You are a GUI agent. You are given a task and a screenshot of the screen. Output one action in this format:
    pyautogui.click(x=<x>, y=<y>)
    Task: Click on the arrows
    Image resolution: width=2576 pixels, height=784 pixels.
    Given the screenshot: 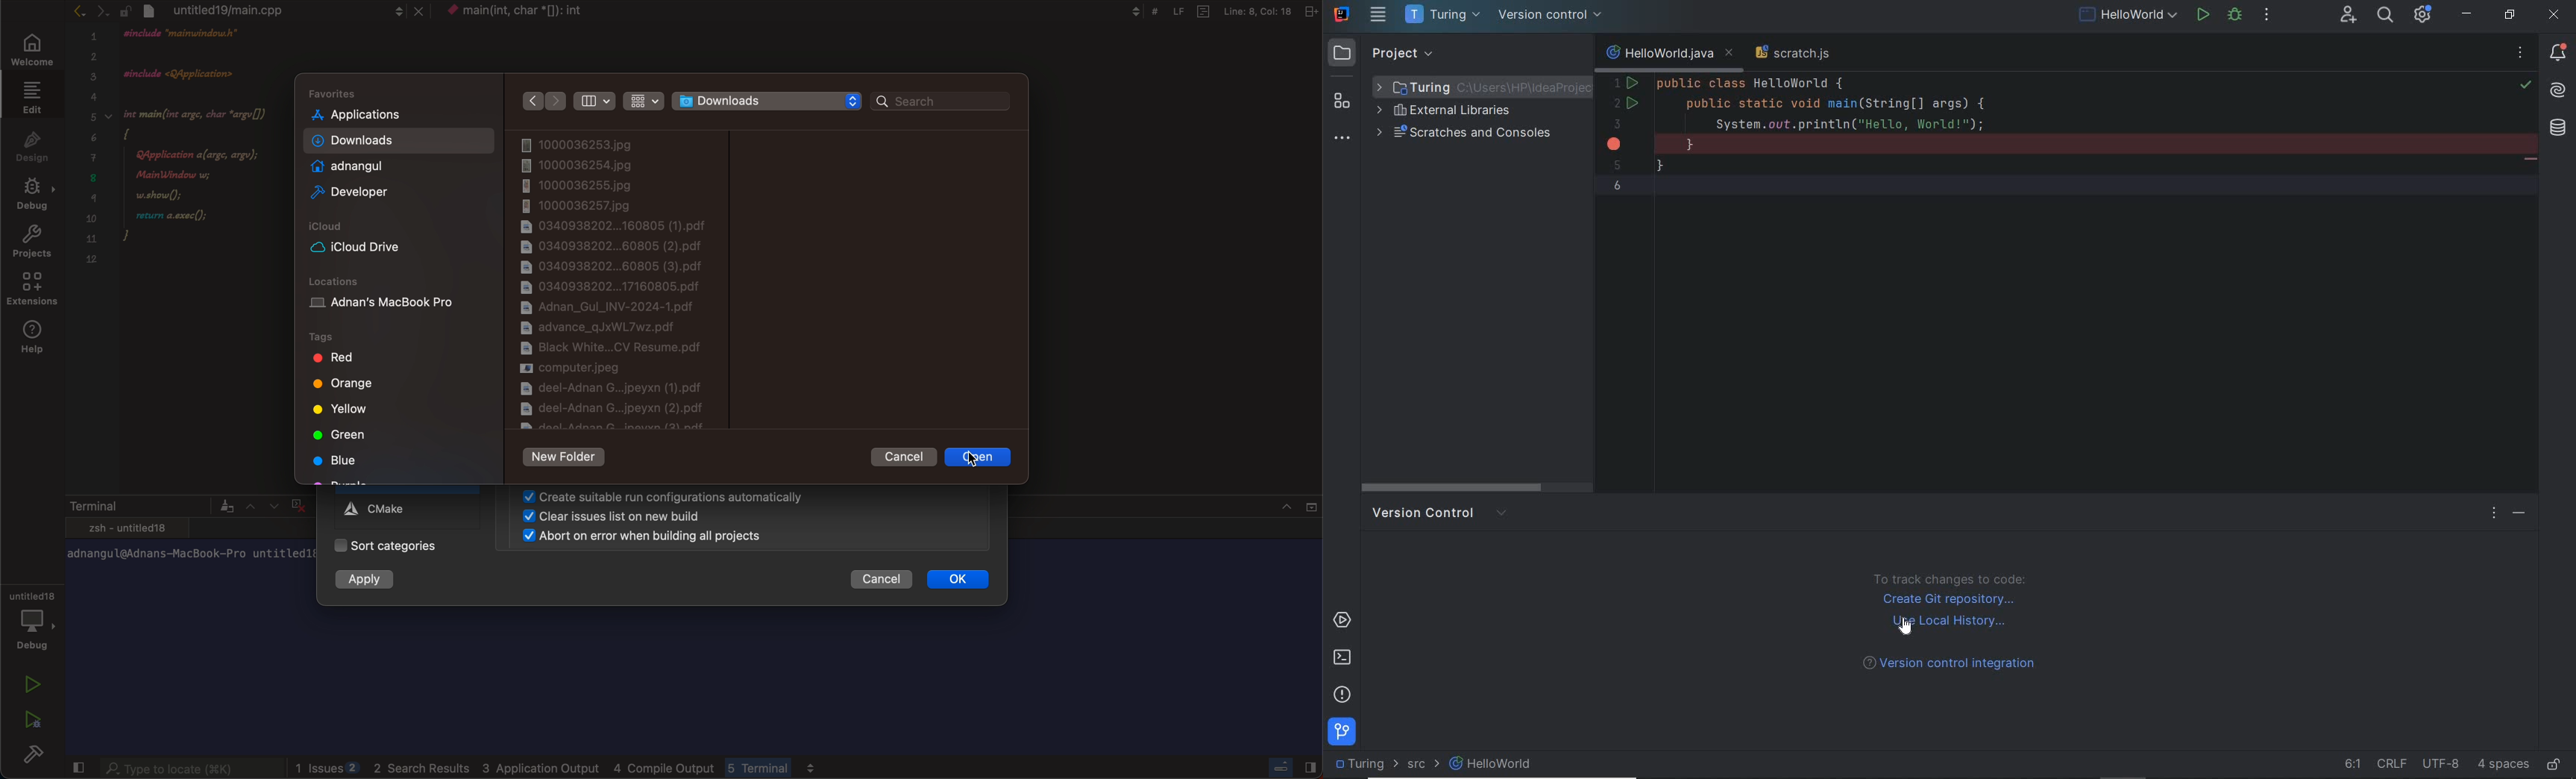 What is the action you would take?
    pyautogui.click(x=85, y=13)
    